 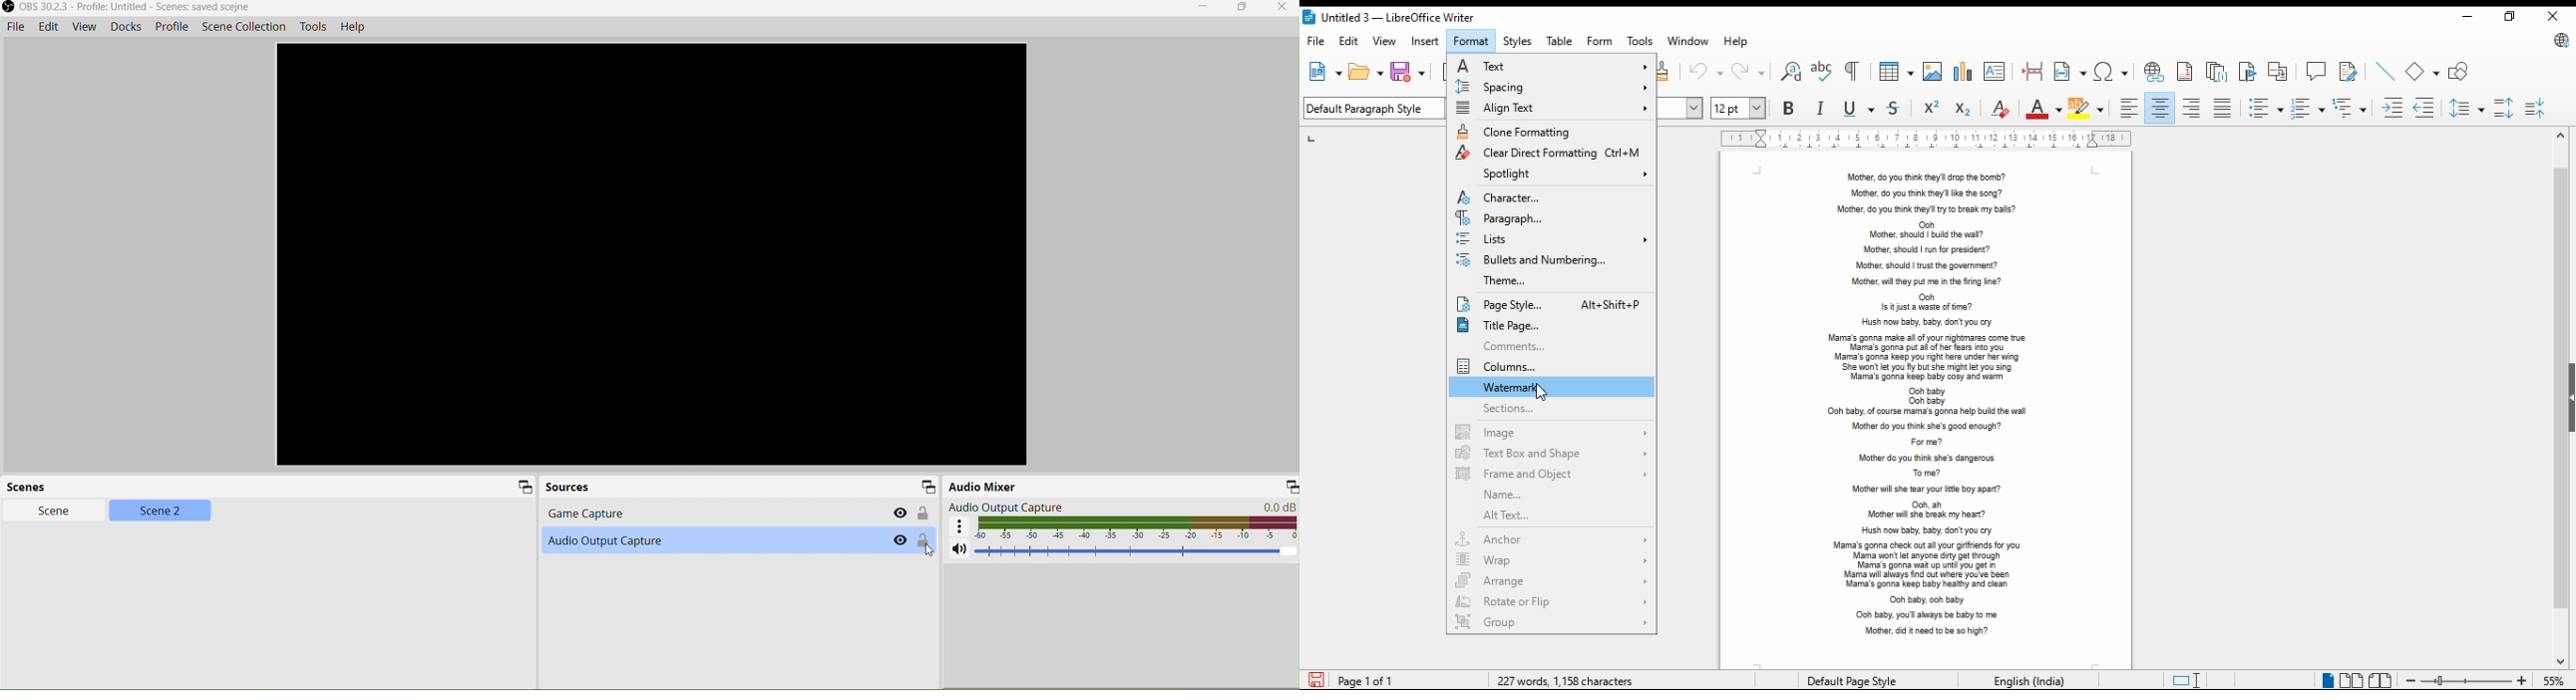 What do you see at coordinates (160, 513) in the screenshot?
I see `Scene2` at bounding box center [160, 513].